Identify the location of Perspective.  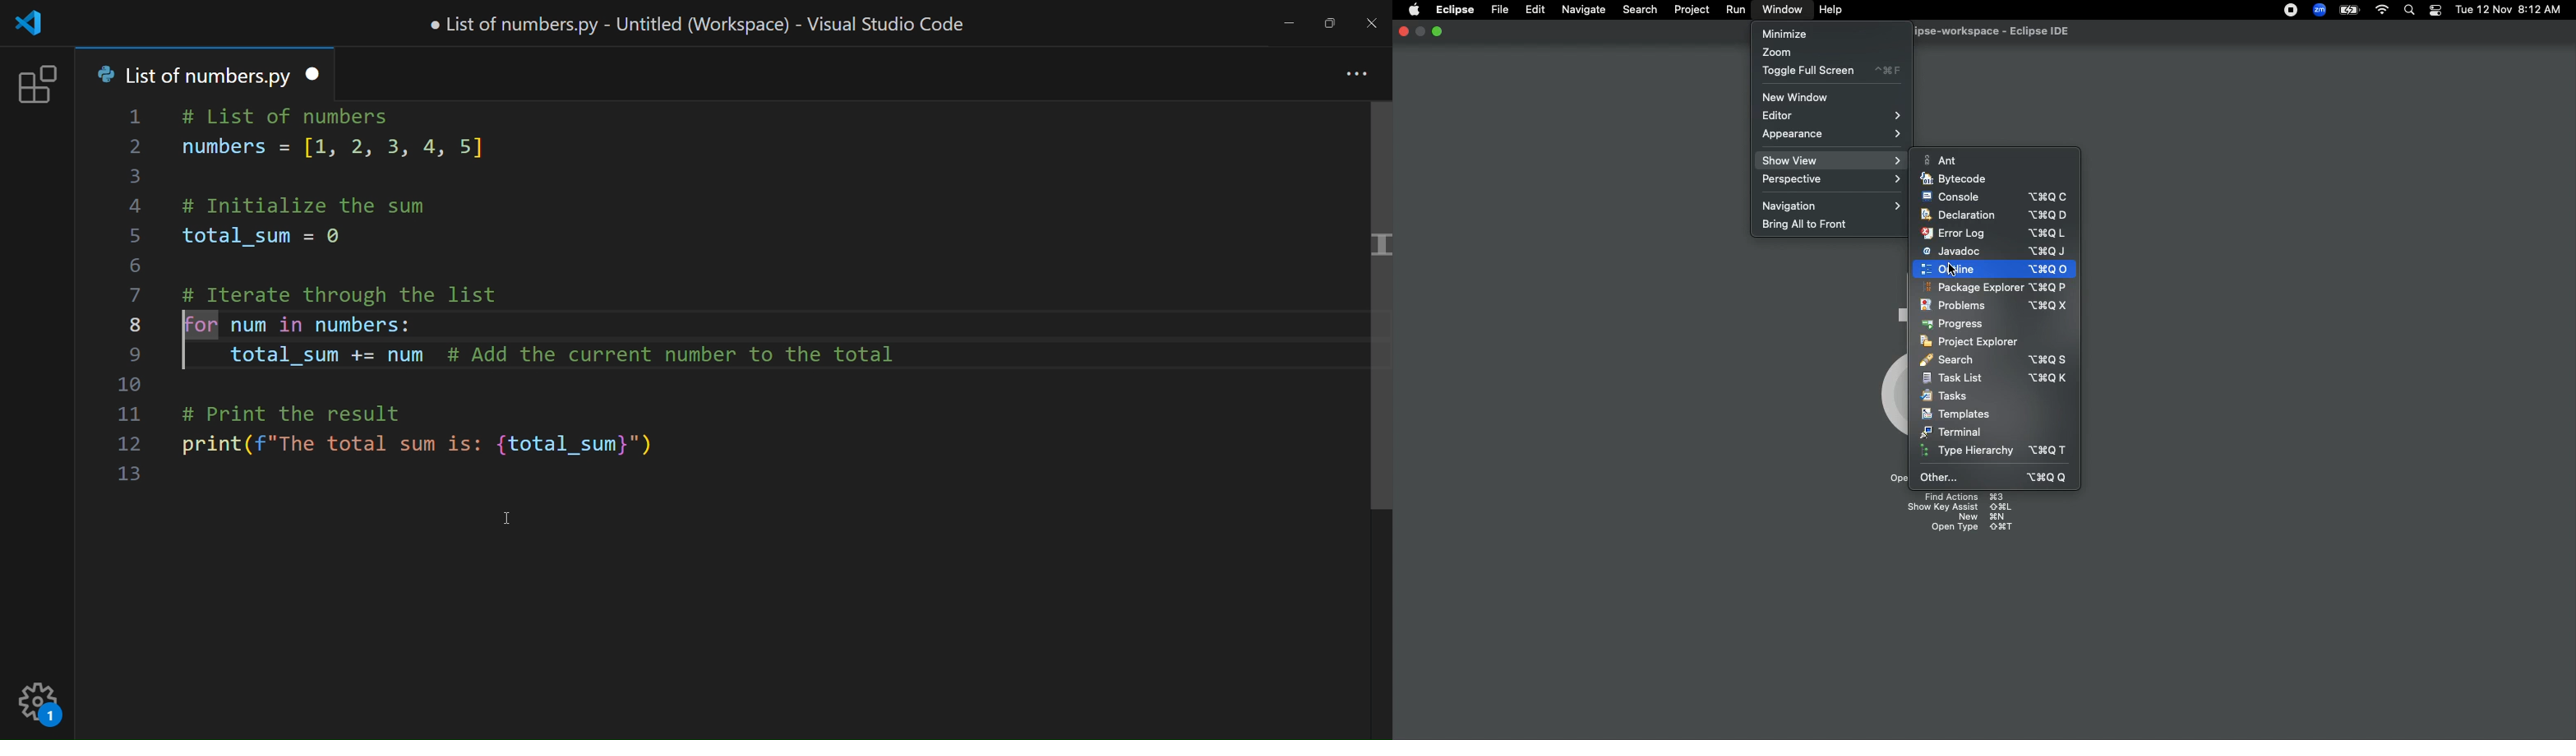
(1829, 183).